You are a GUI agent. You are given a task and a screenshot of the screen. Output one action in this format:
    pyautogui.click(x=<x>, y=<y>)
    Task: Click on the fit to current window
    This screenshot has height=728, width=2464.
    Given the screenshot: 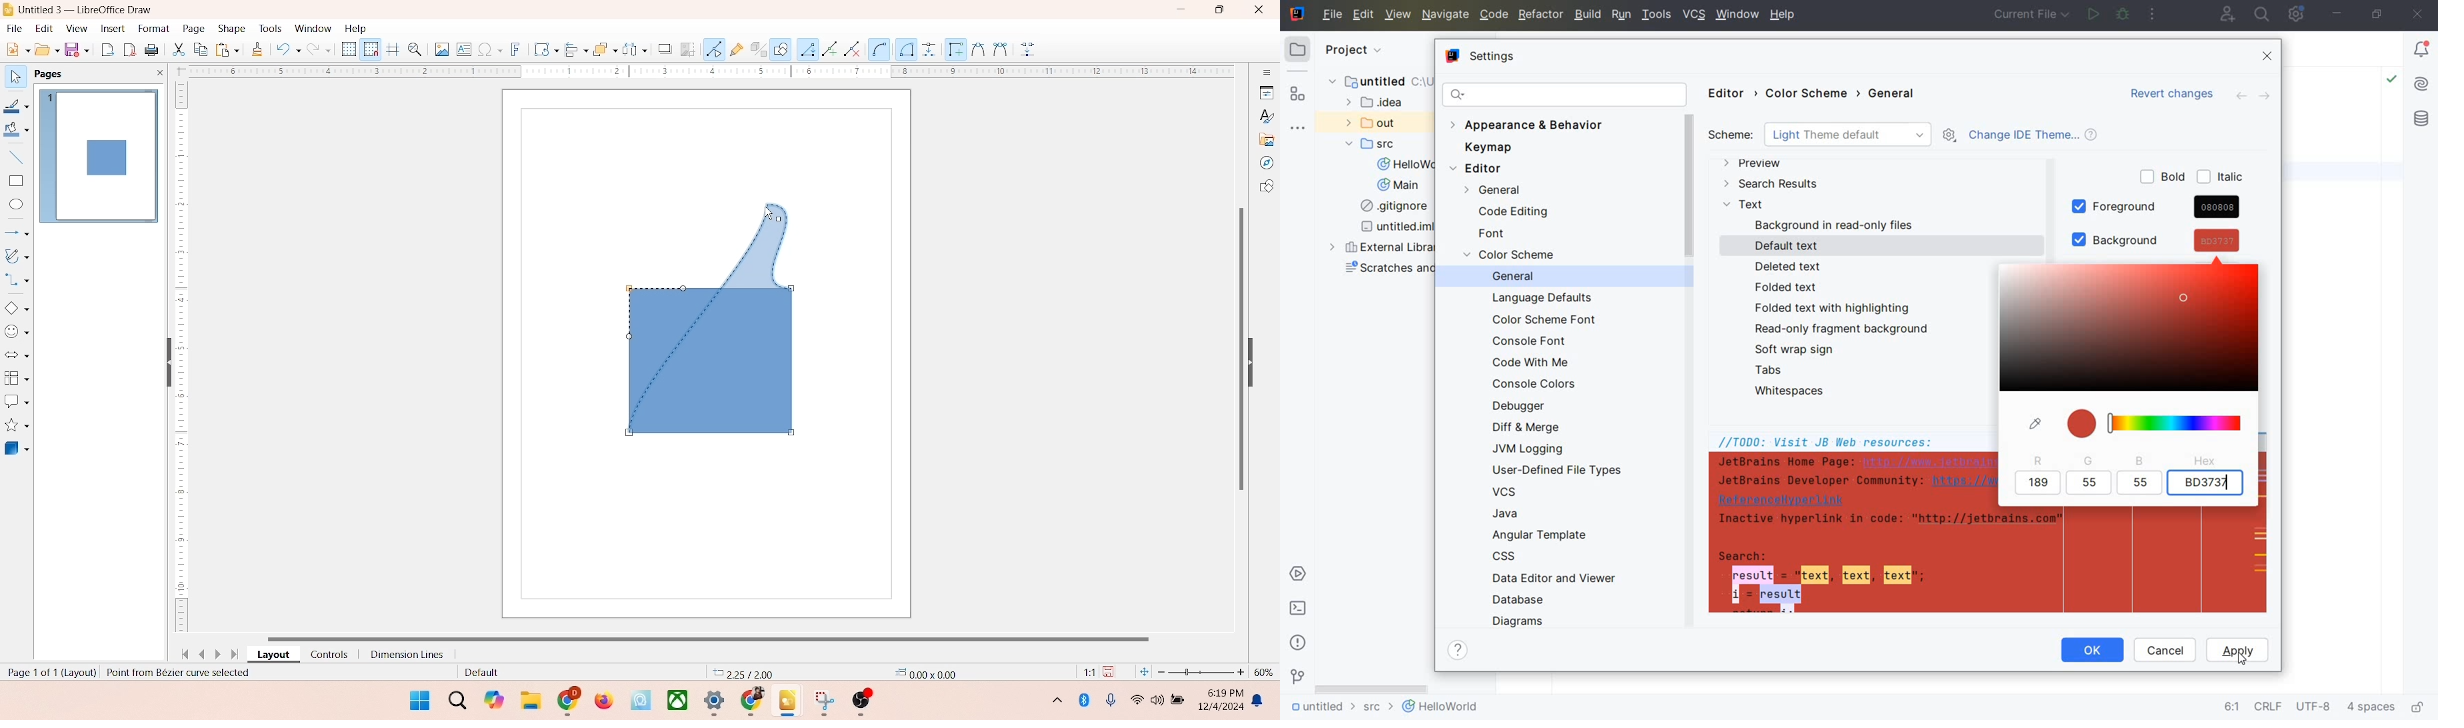 What is the action you would take?
    pyautogui.click(x=1143, y=672)
    